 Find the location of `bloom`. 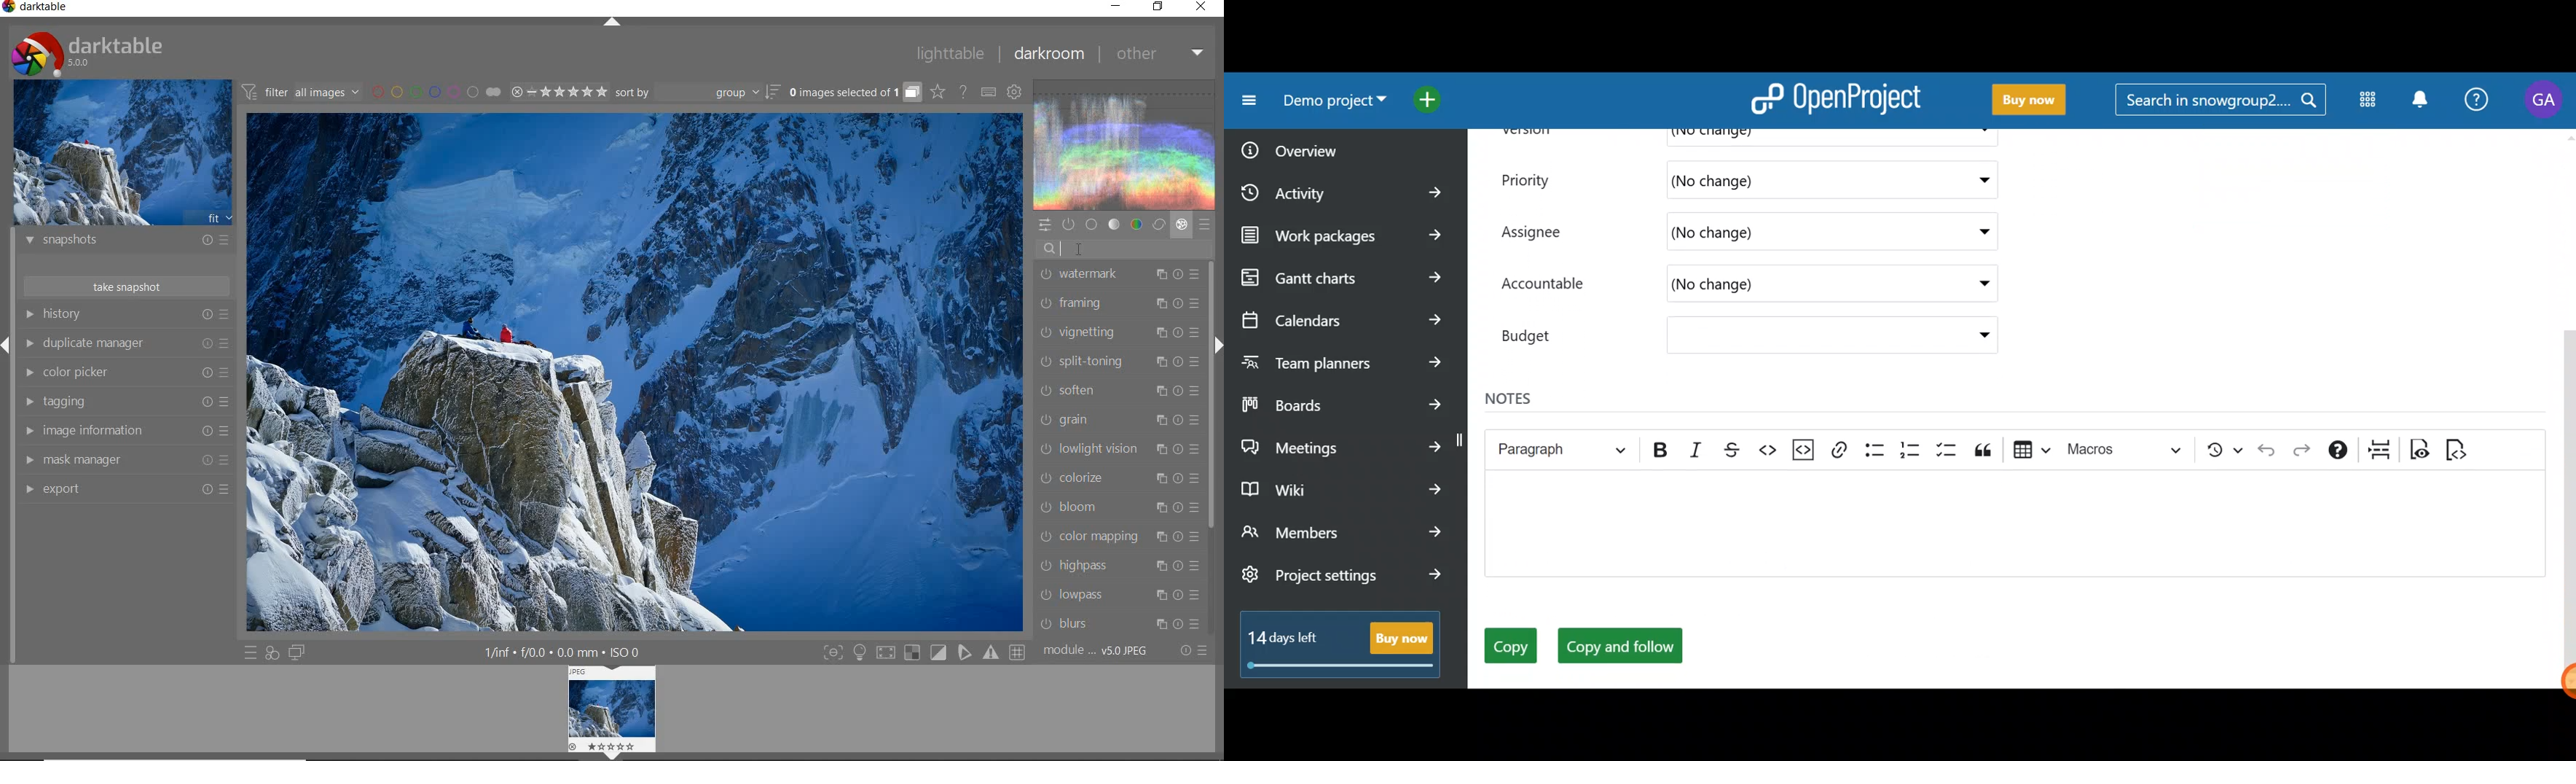

bloom is located at coordinates (1117, 506).